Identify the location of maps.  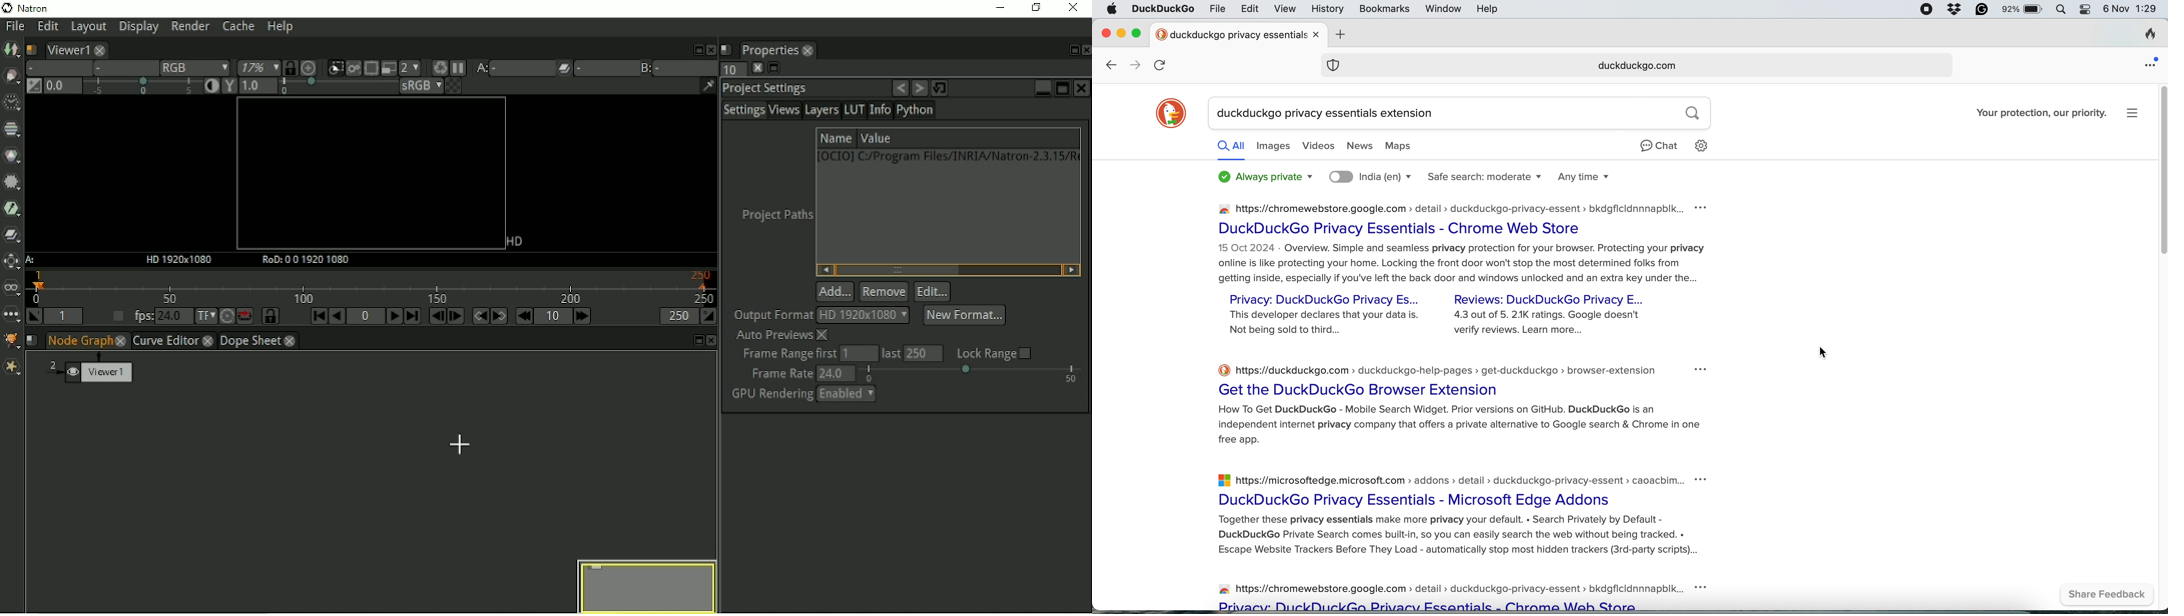
(1406, 146).